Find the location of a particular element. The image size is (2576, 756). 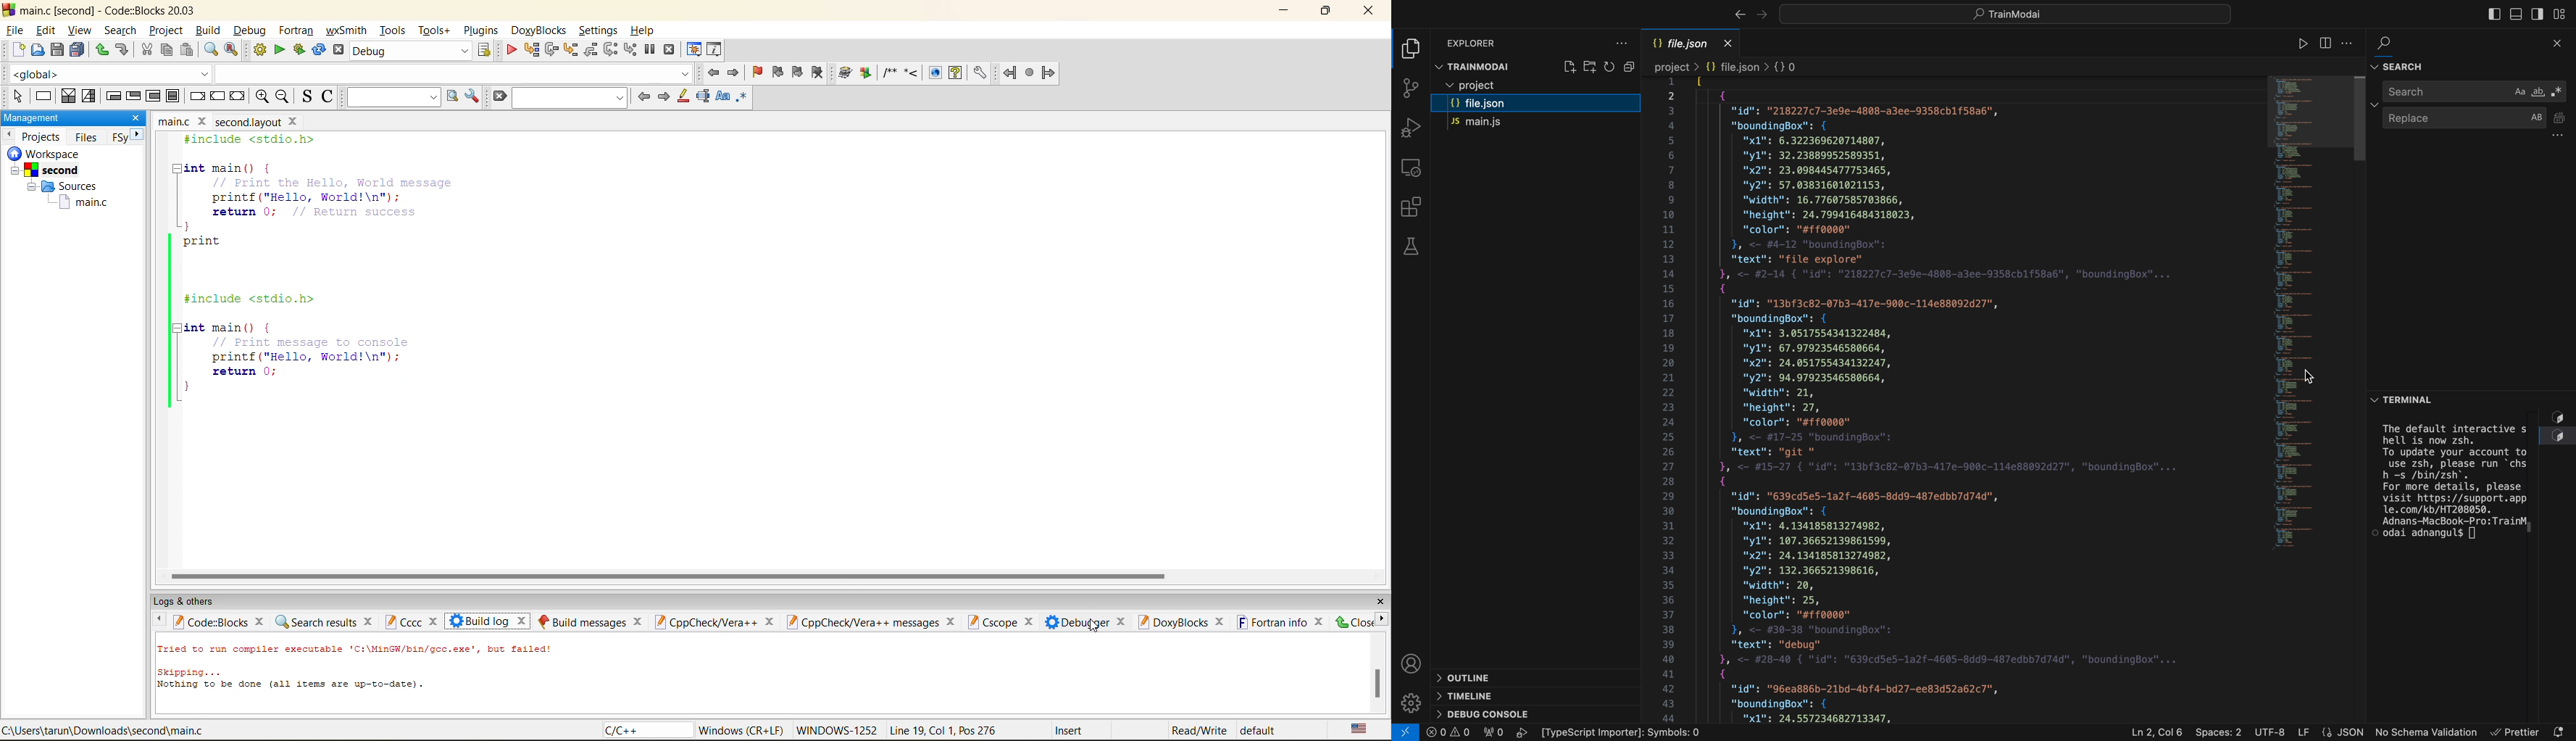

decision is located at coordinates (68, 97).